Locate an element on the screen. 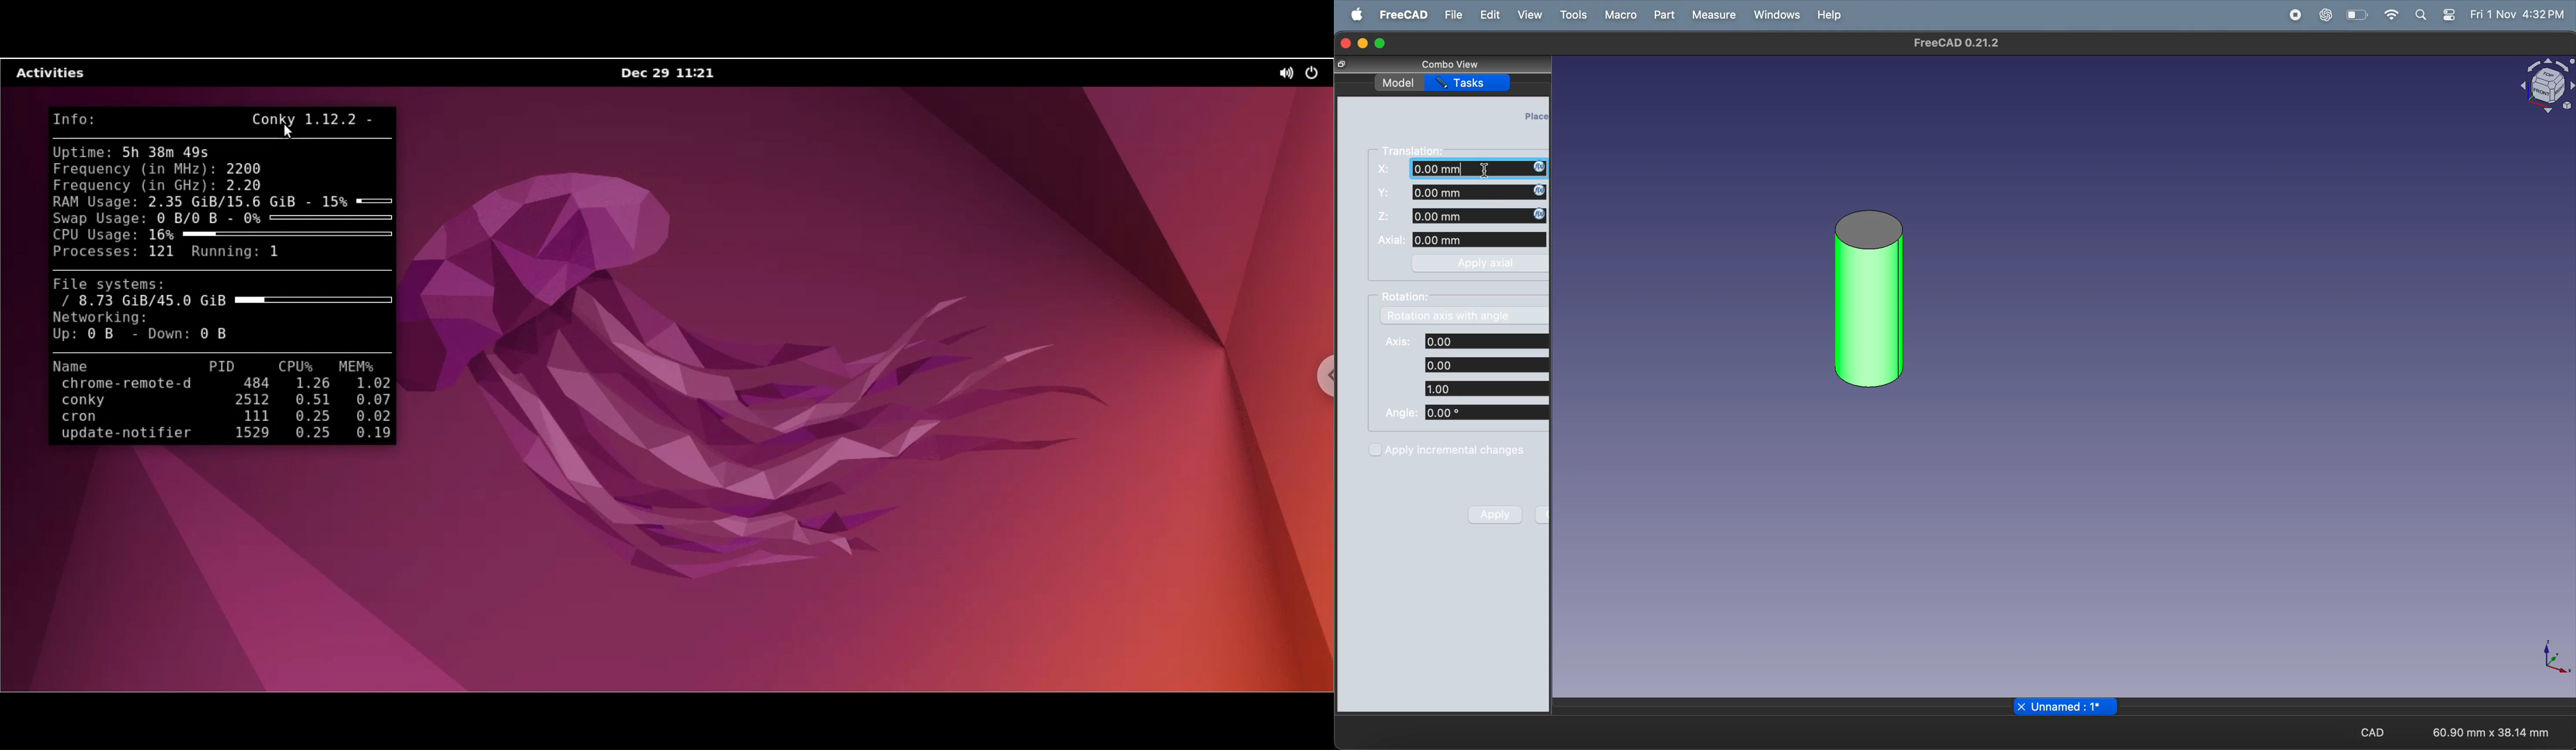 Image resolution: width=2576 pixels, height=756 pixels. close is located at coordinates (2021, 706).